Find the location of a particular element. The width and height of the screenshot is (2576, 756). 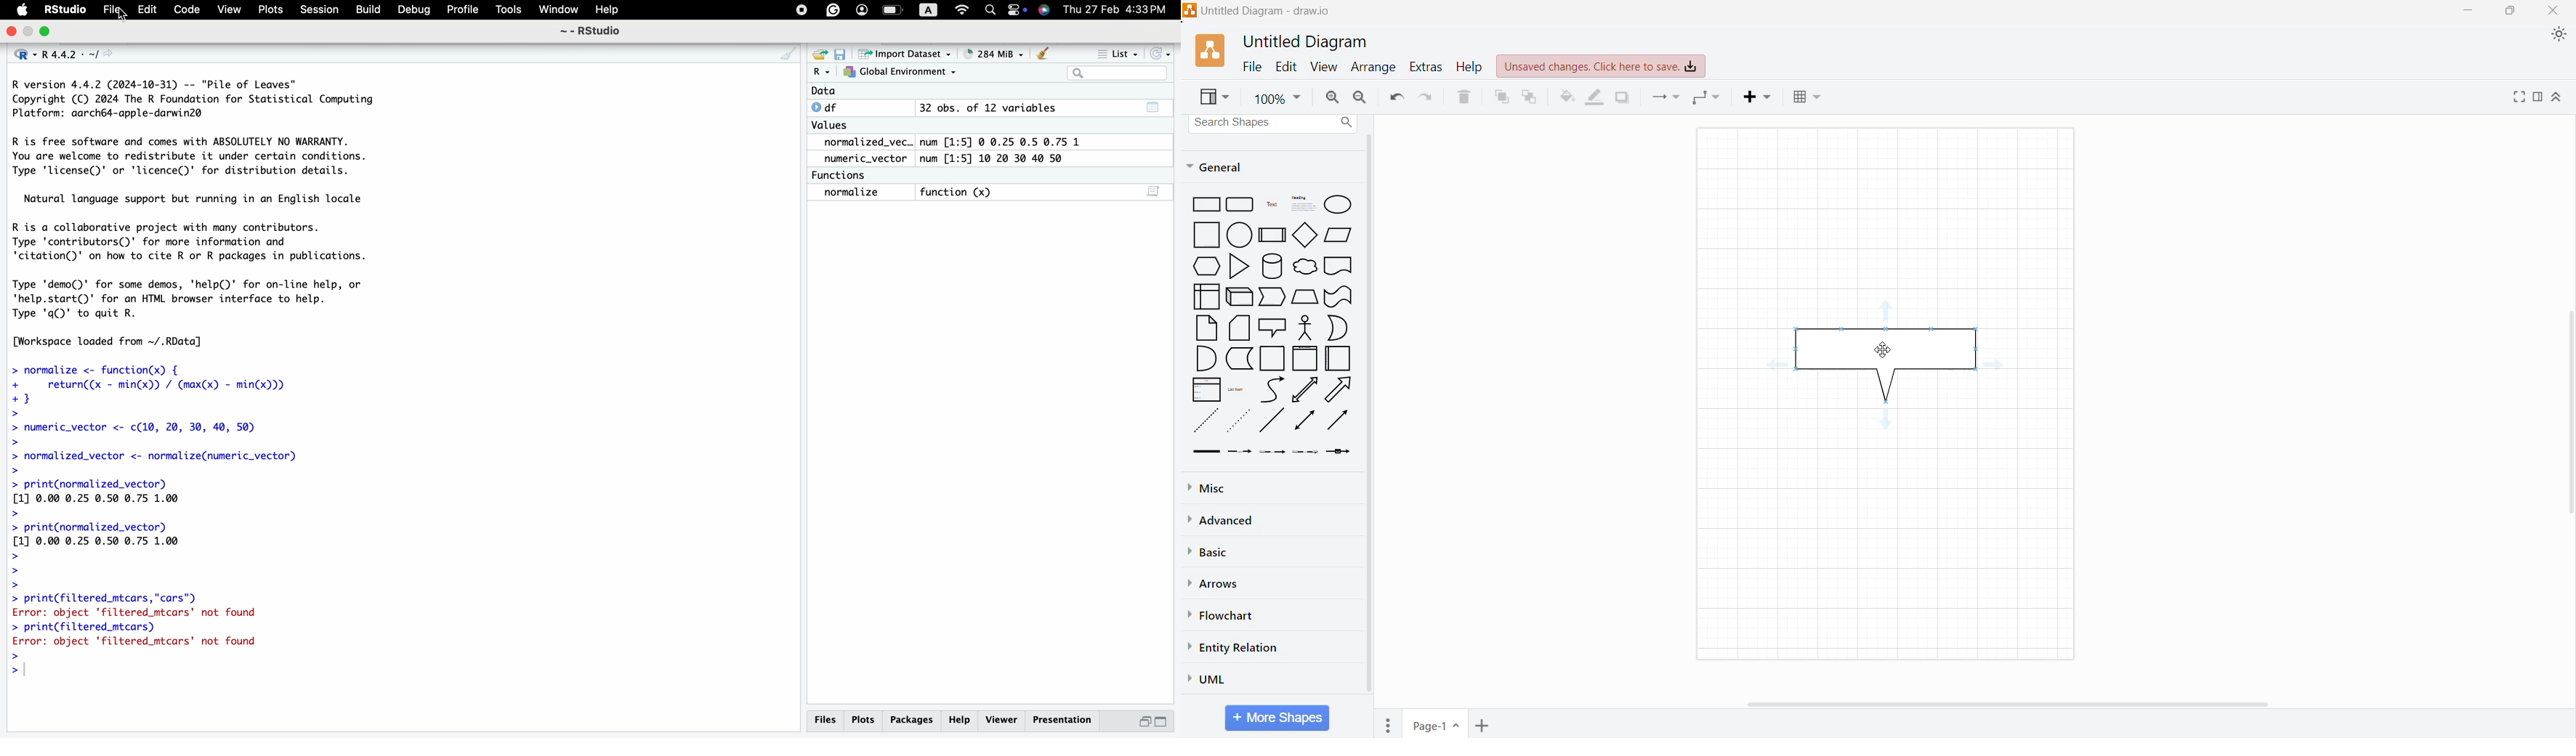

Delete is located at coordinates (1465, 95).